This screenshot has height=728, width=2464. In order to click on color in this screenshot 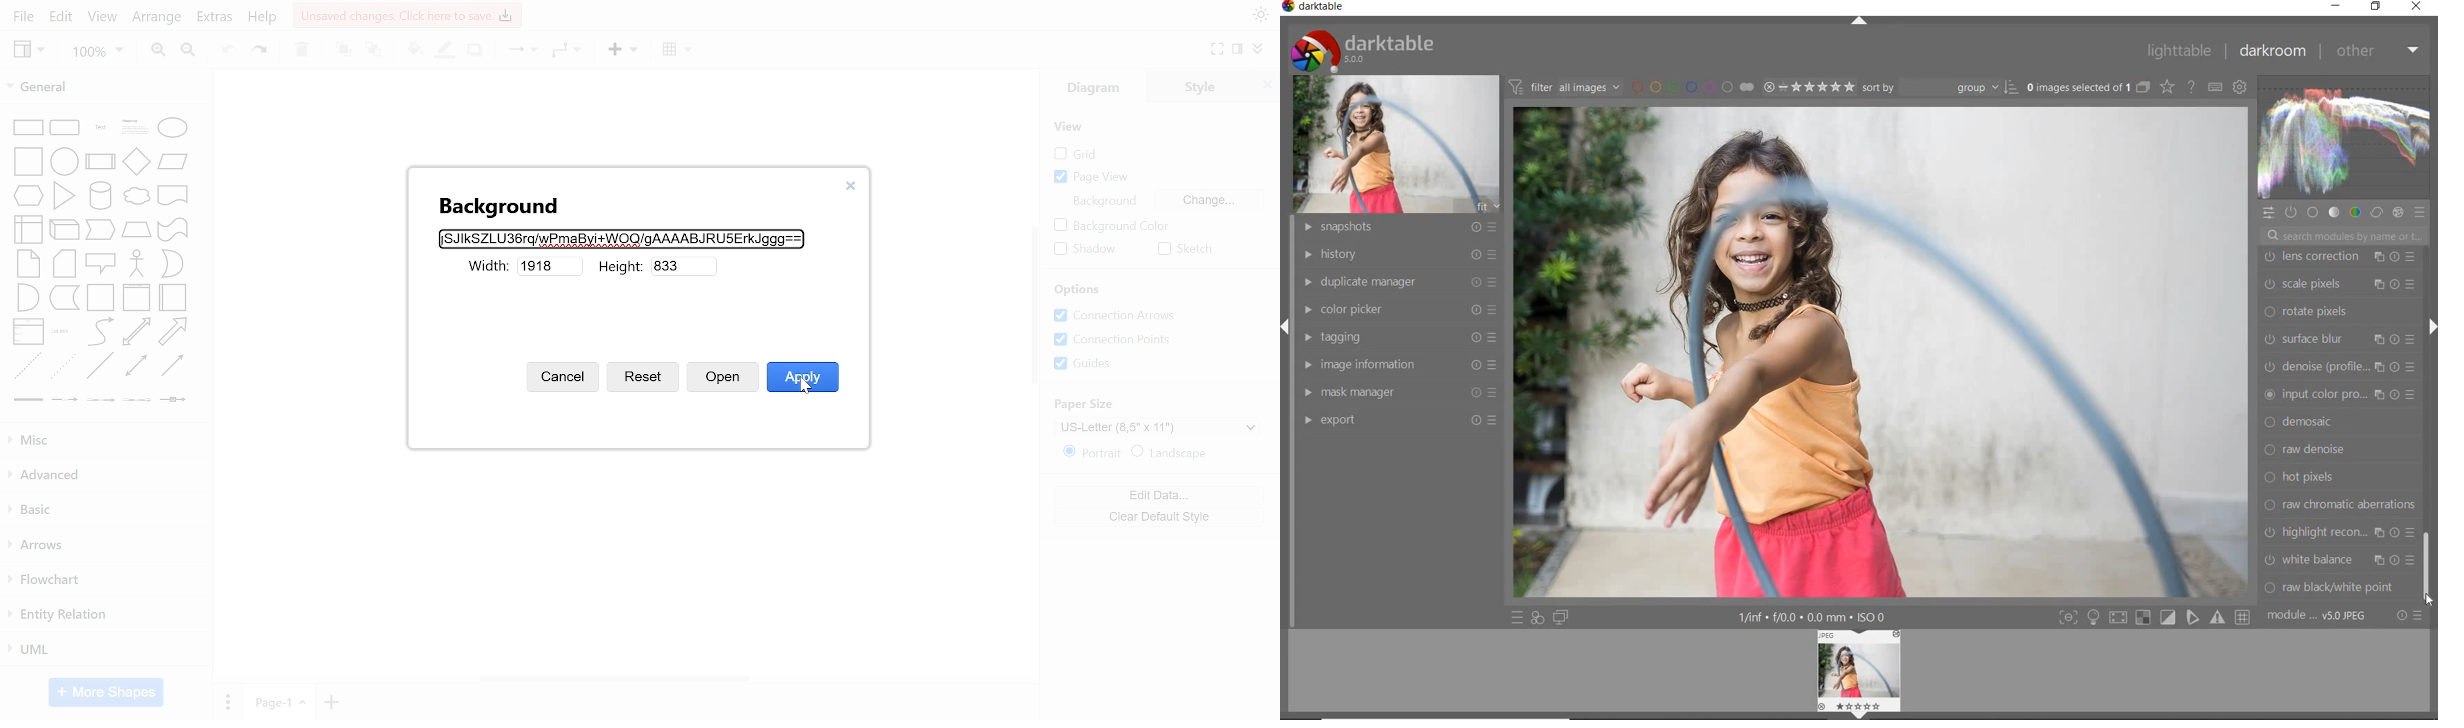, I will do `click(2354, 212)`.